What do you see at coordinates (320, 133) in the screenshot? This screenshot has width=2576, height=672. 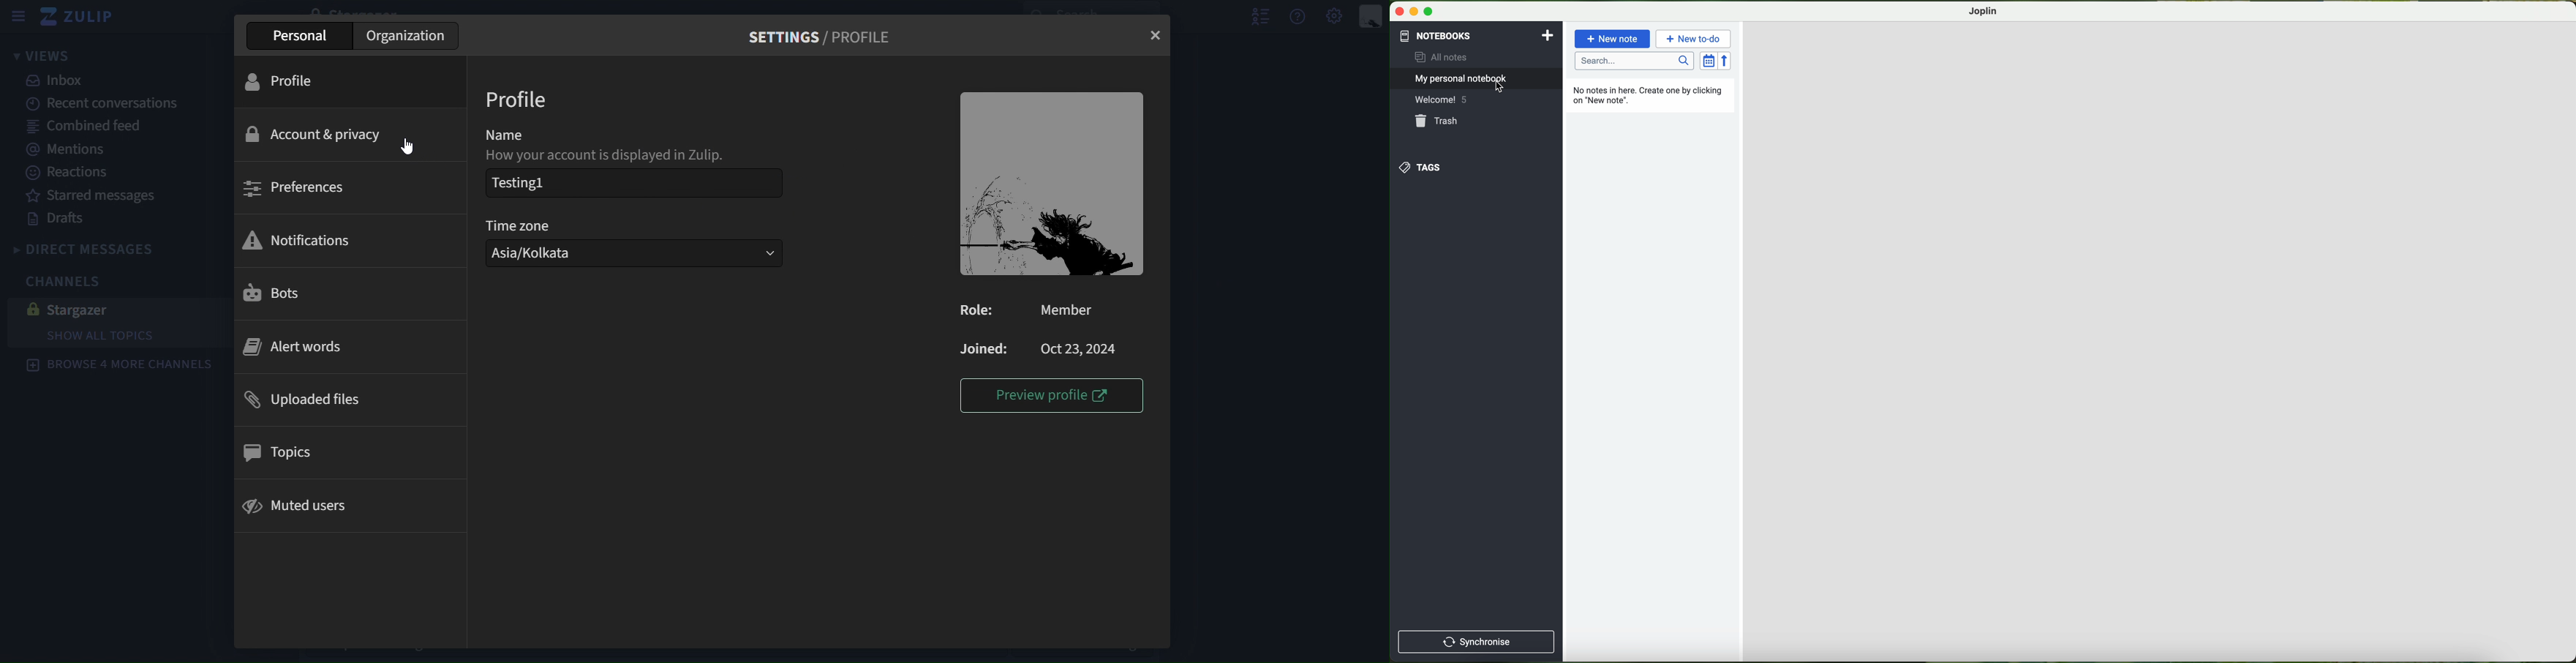 I see `account & privacy` at bounding box center [320, 133].